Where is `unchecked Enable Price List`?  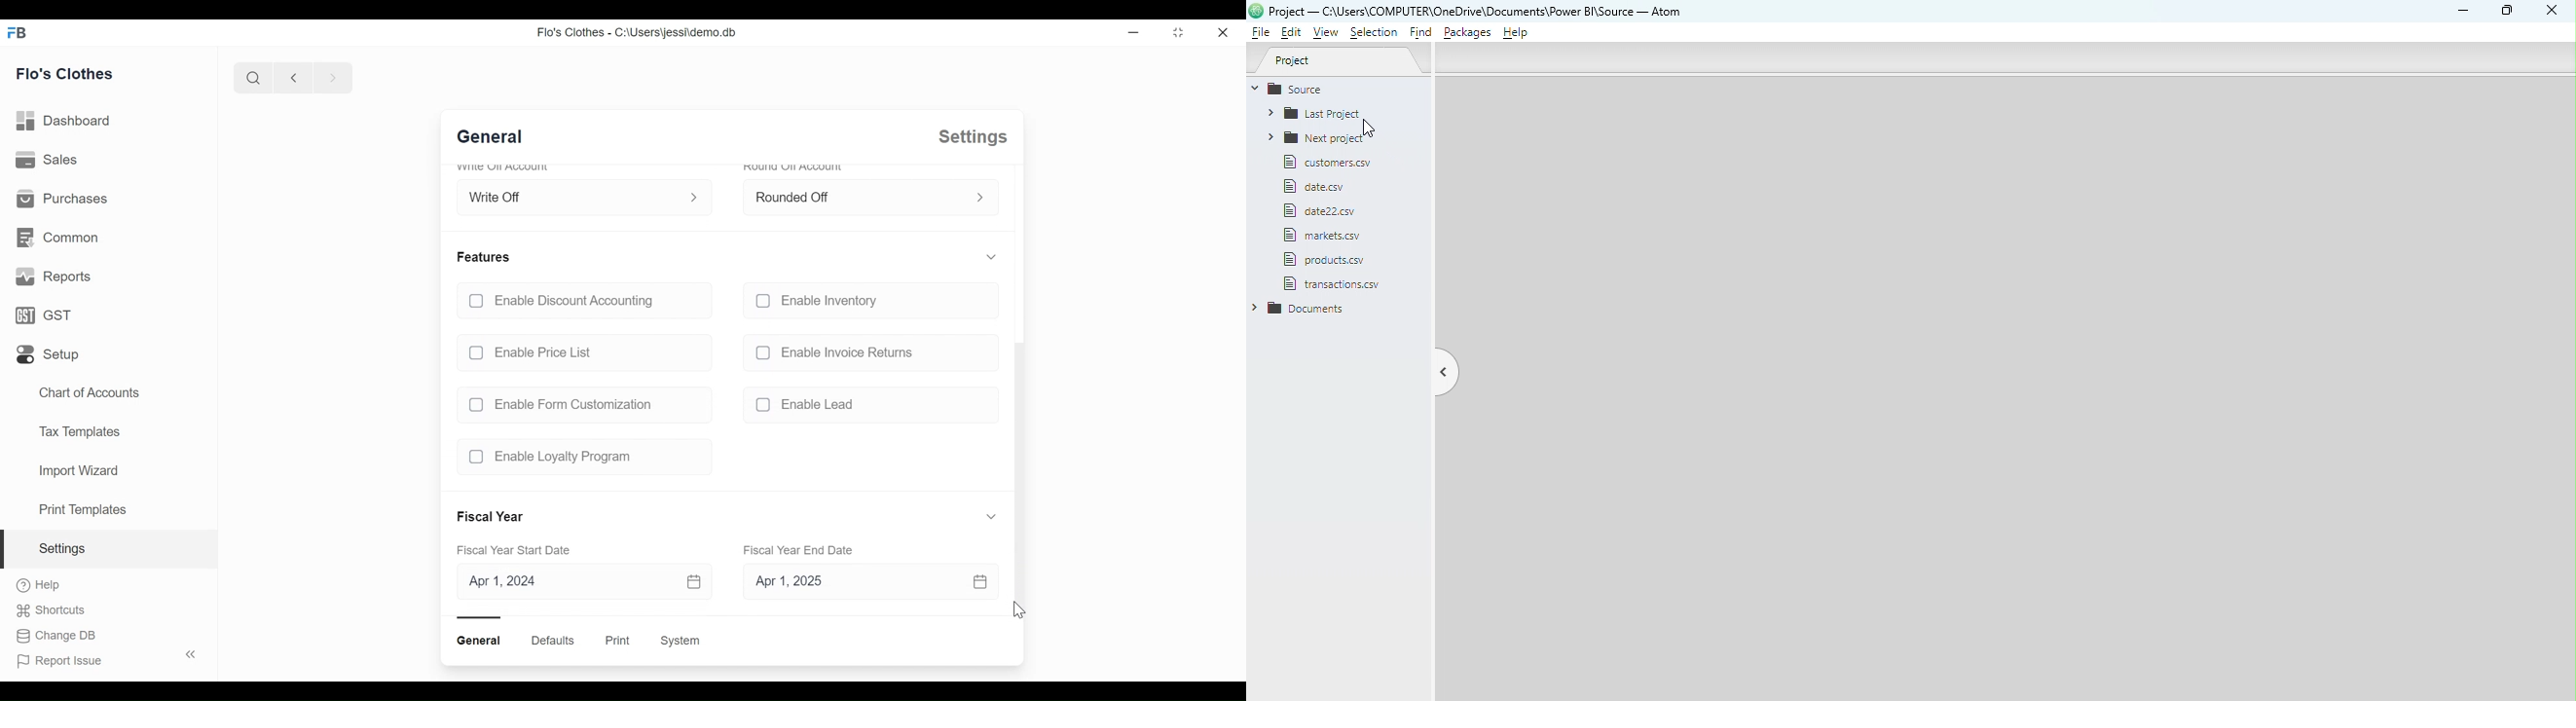
unchecked Enable Price List is located at coordinates (583, 349).